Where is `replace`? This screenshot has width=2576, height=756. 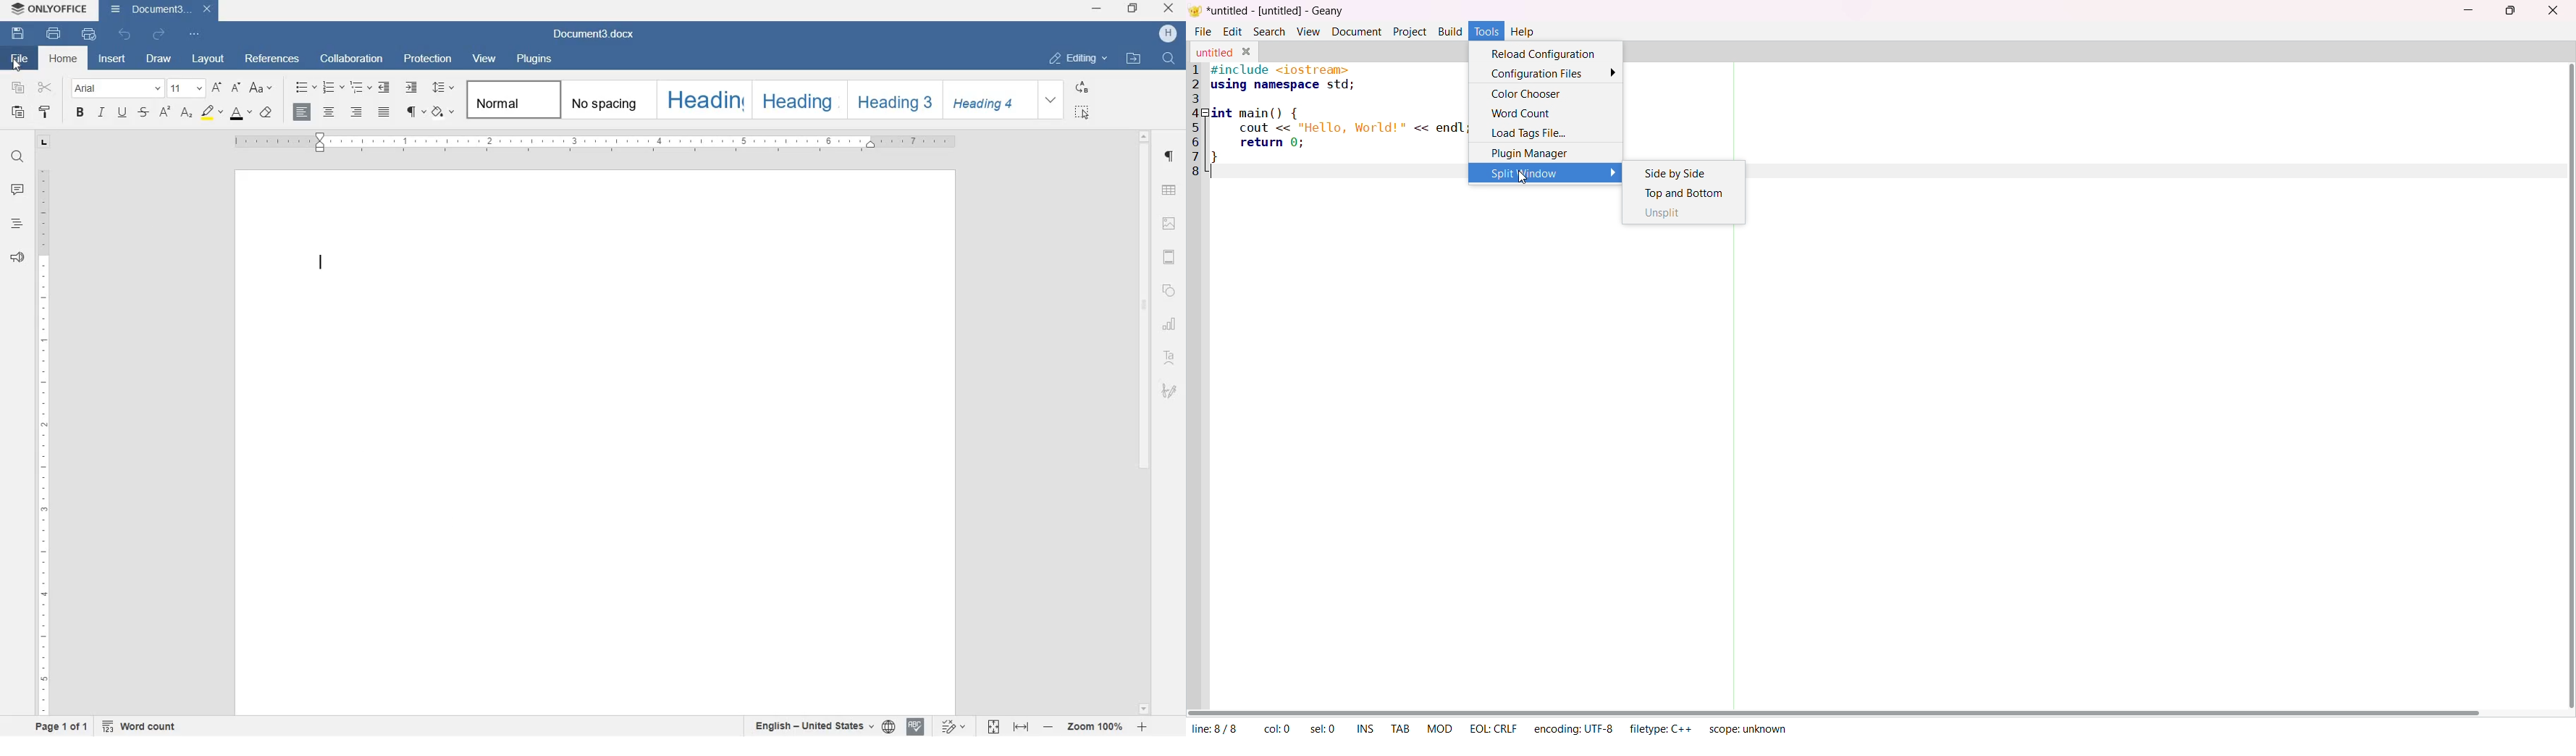
replace is located at coordinates (1082, 86).